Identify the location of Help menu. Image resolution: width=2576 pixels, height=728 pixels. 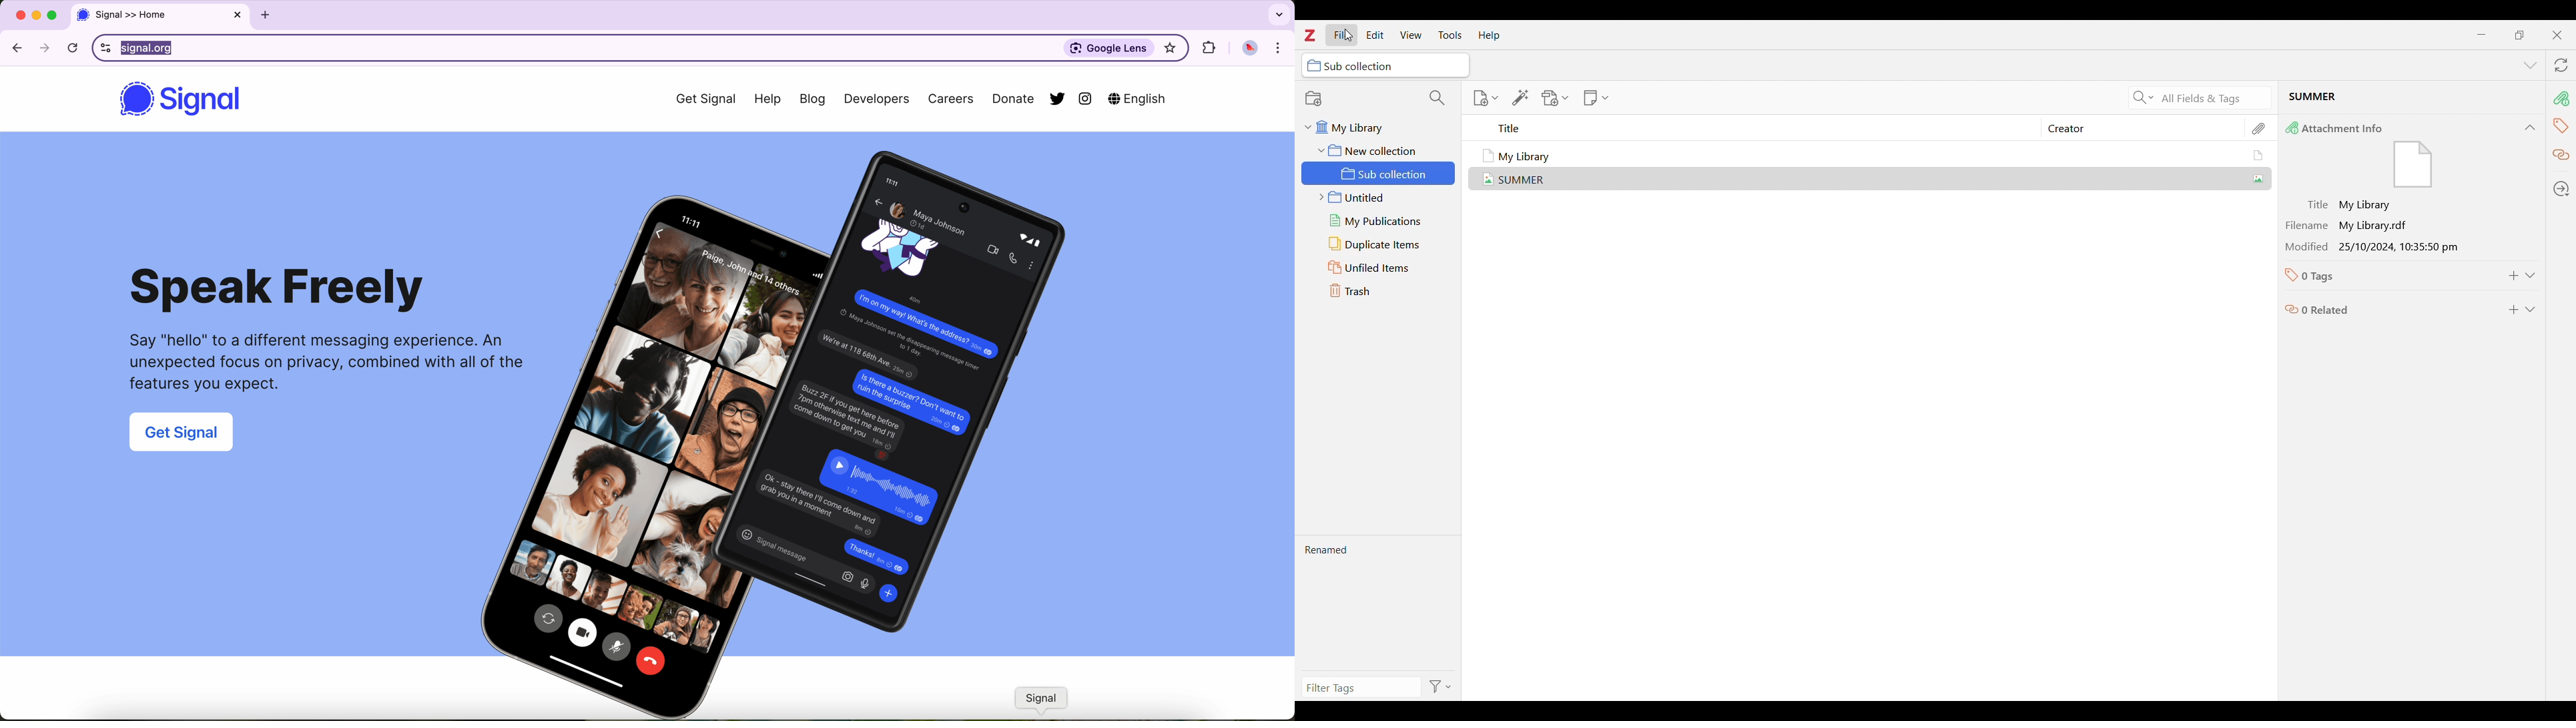
(1490, 35).